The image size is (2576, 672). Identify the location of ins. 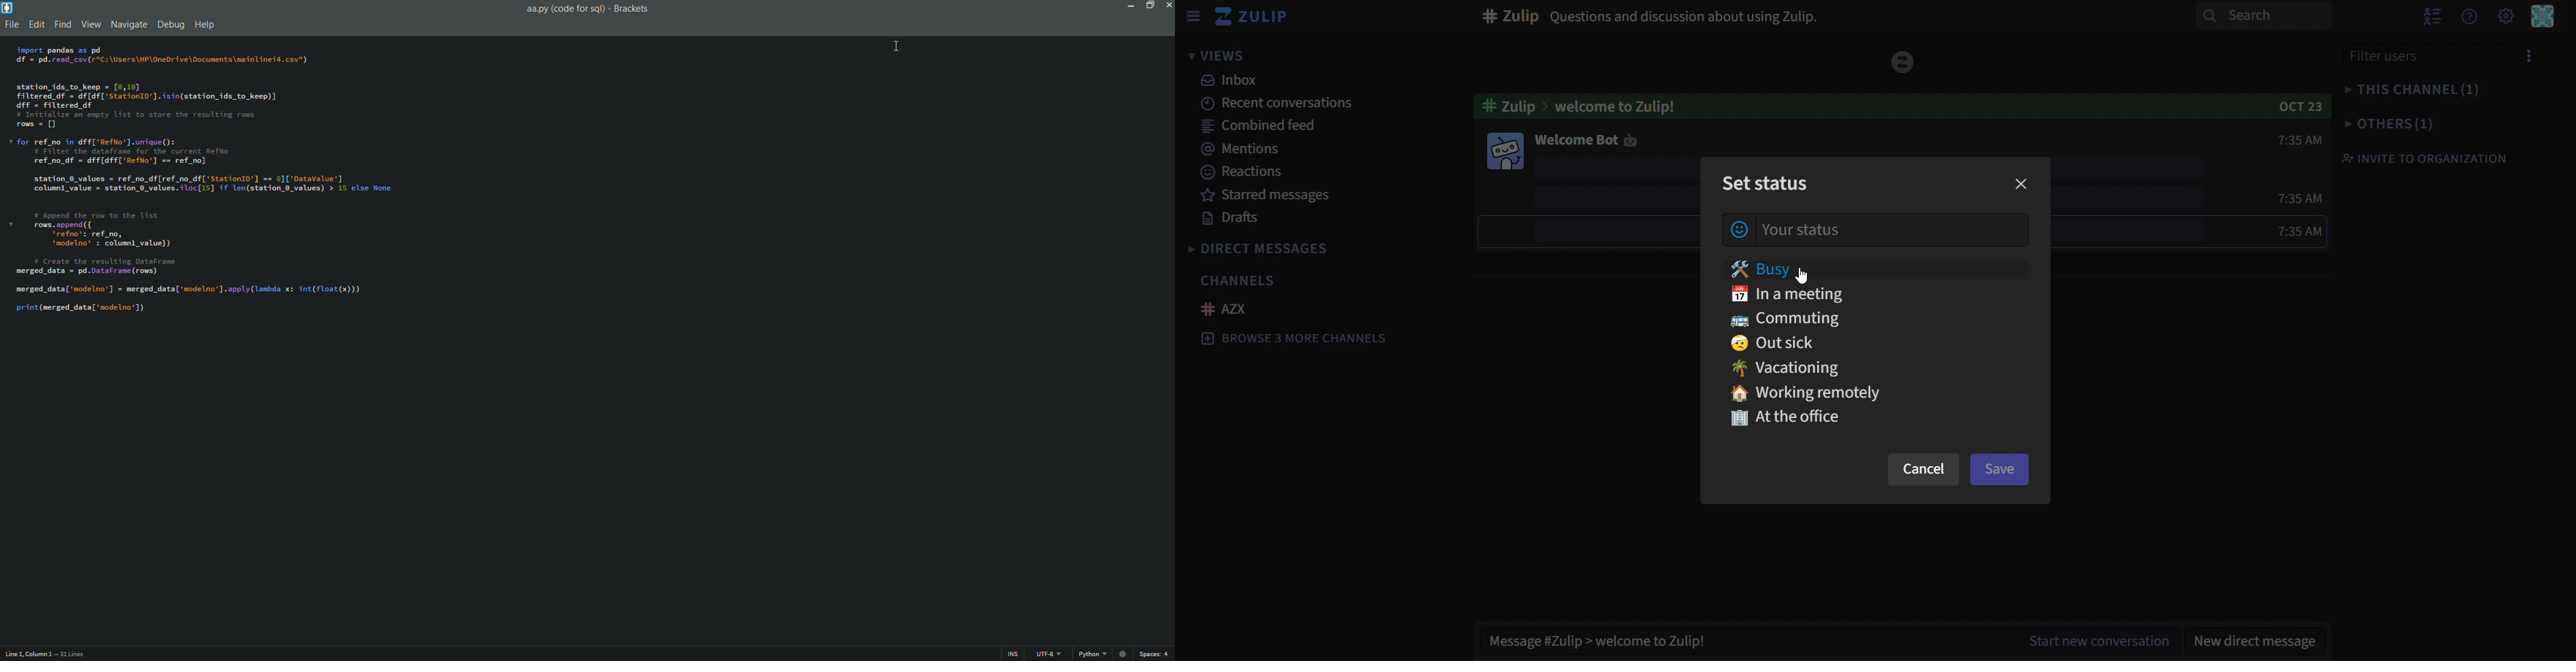
(1014, 653).